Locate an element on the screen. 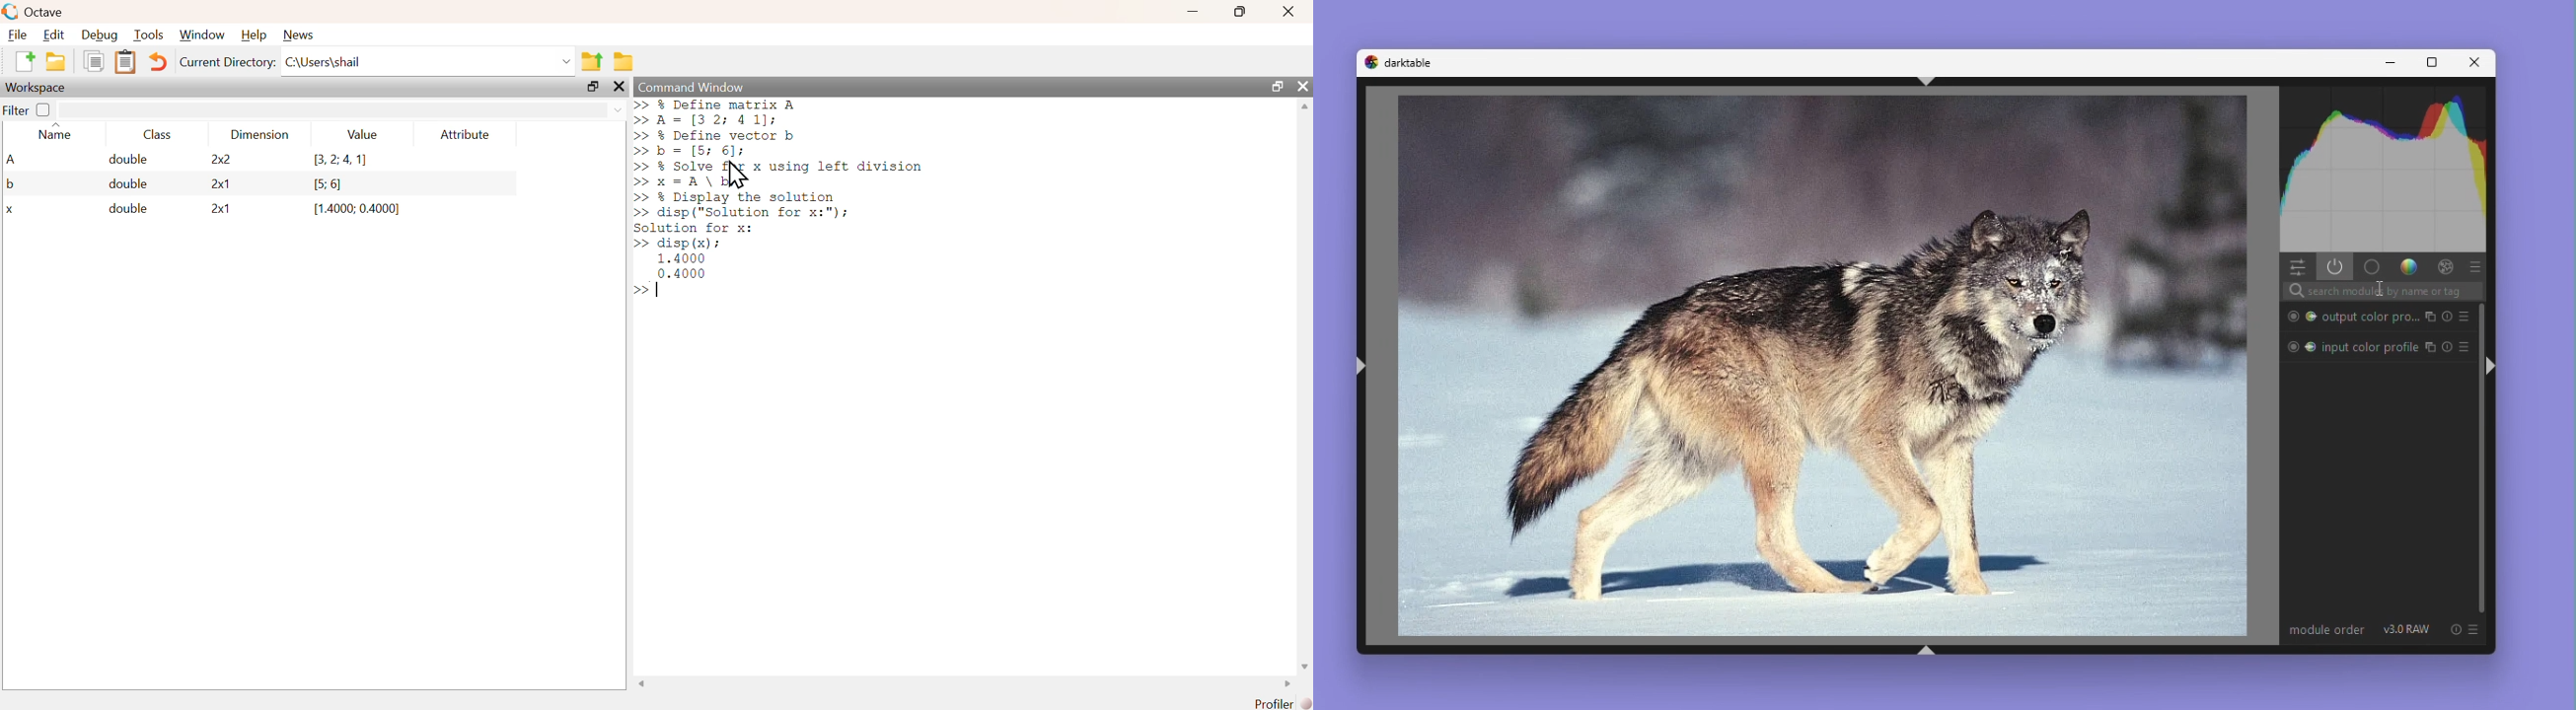  Maximize is located at coordinates (2428, 63).